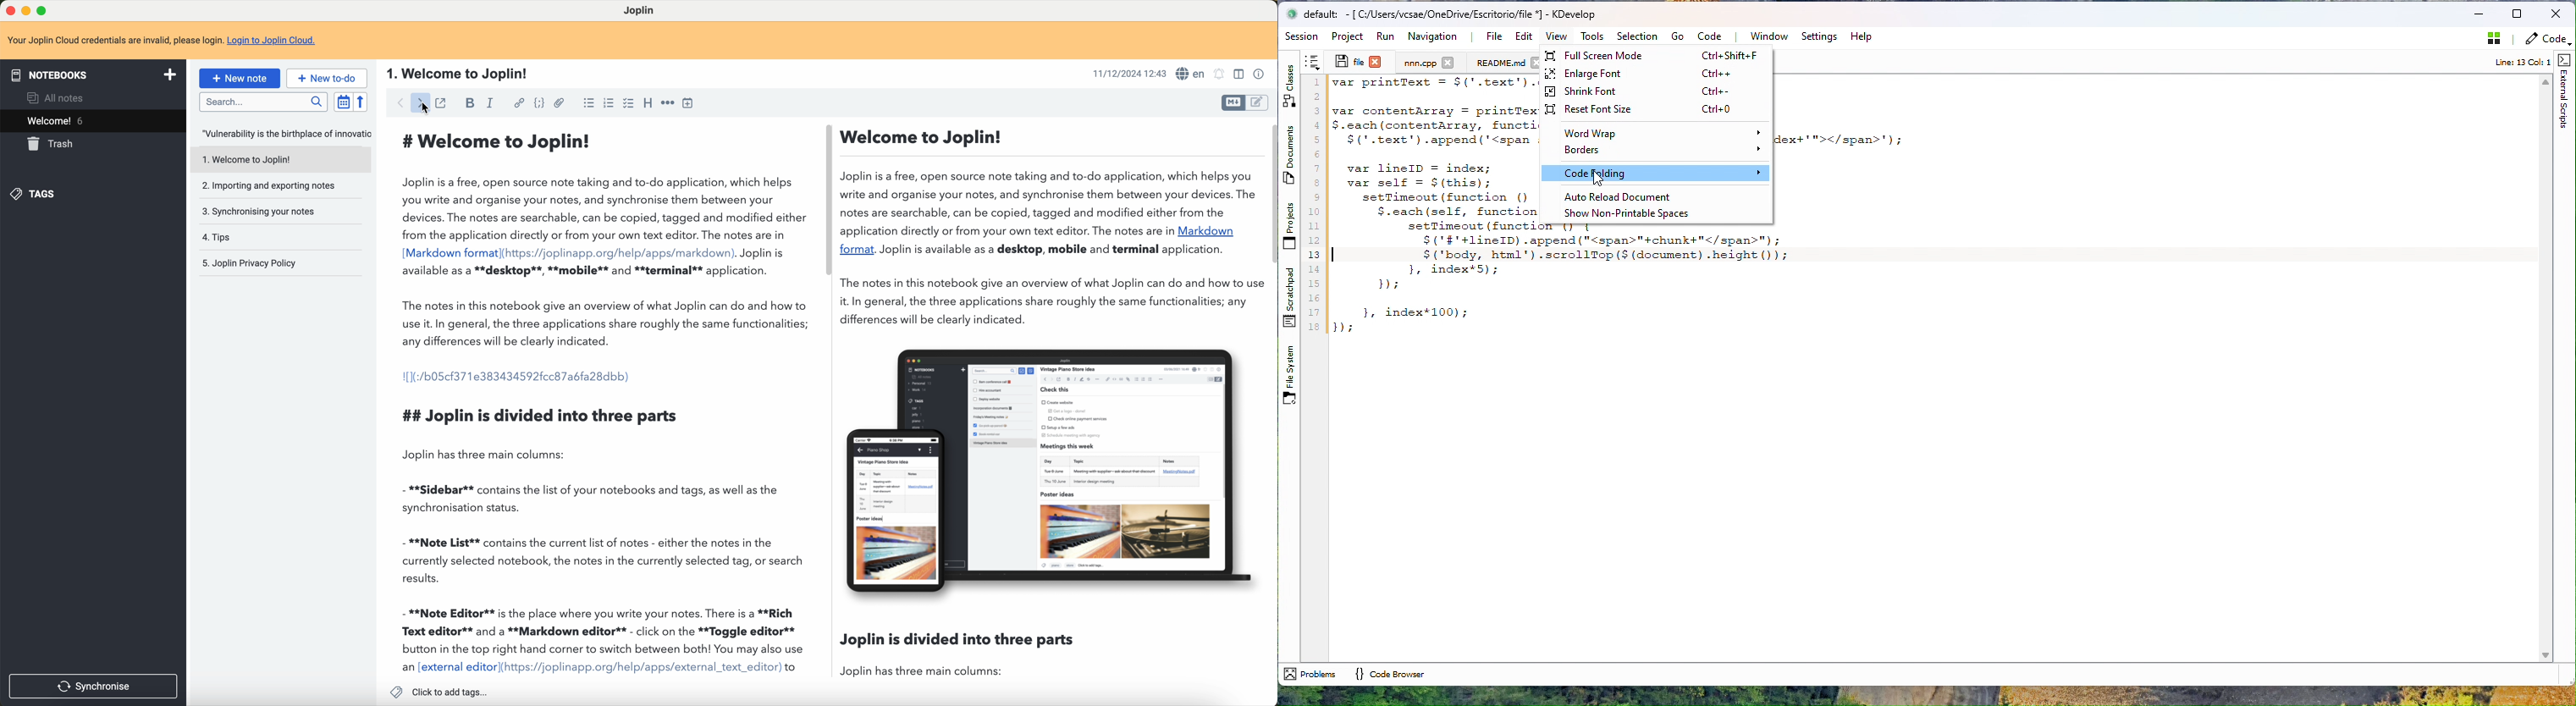  What do you see at coordinates (689, 104) in the screenshot?
I see `insert time` at bounding box center [689, 104].